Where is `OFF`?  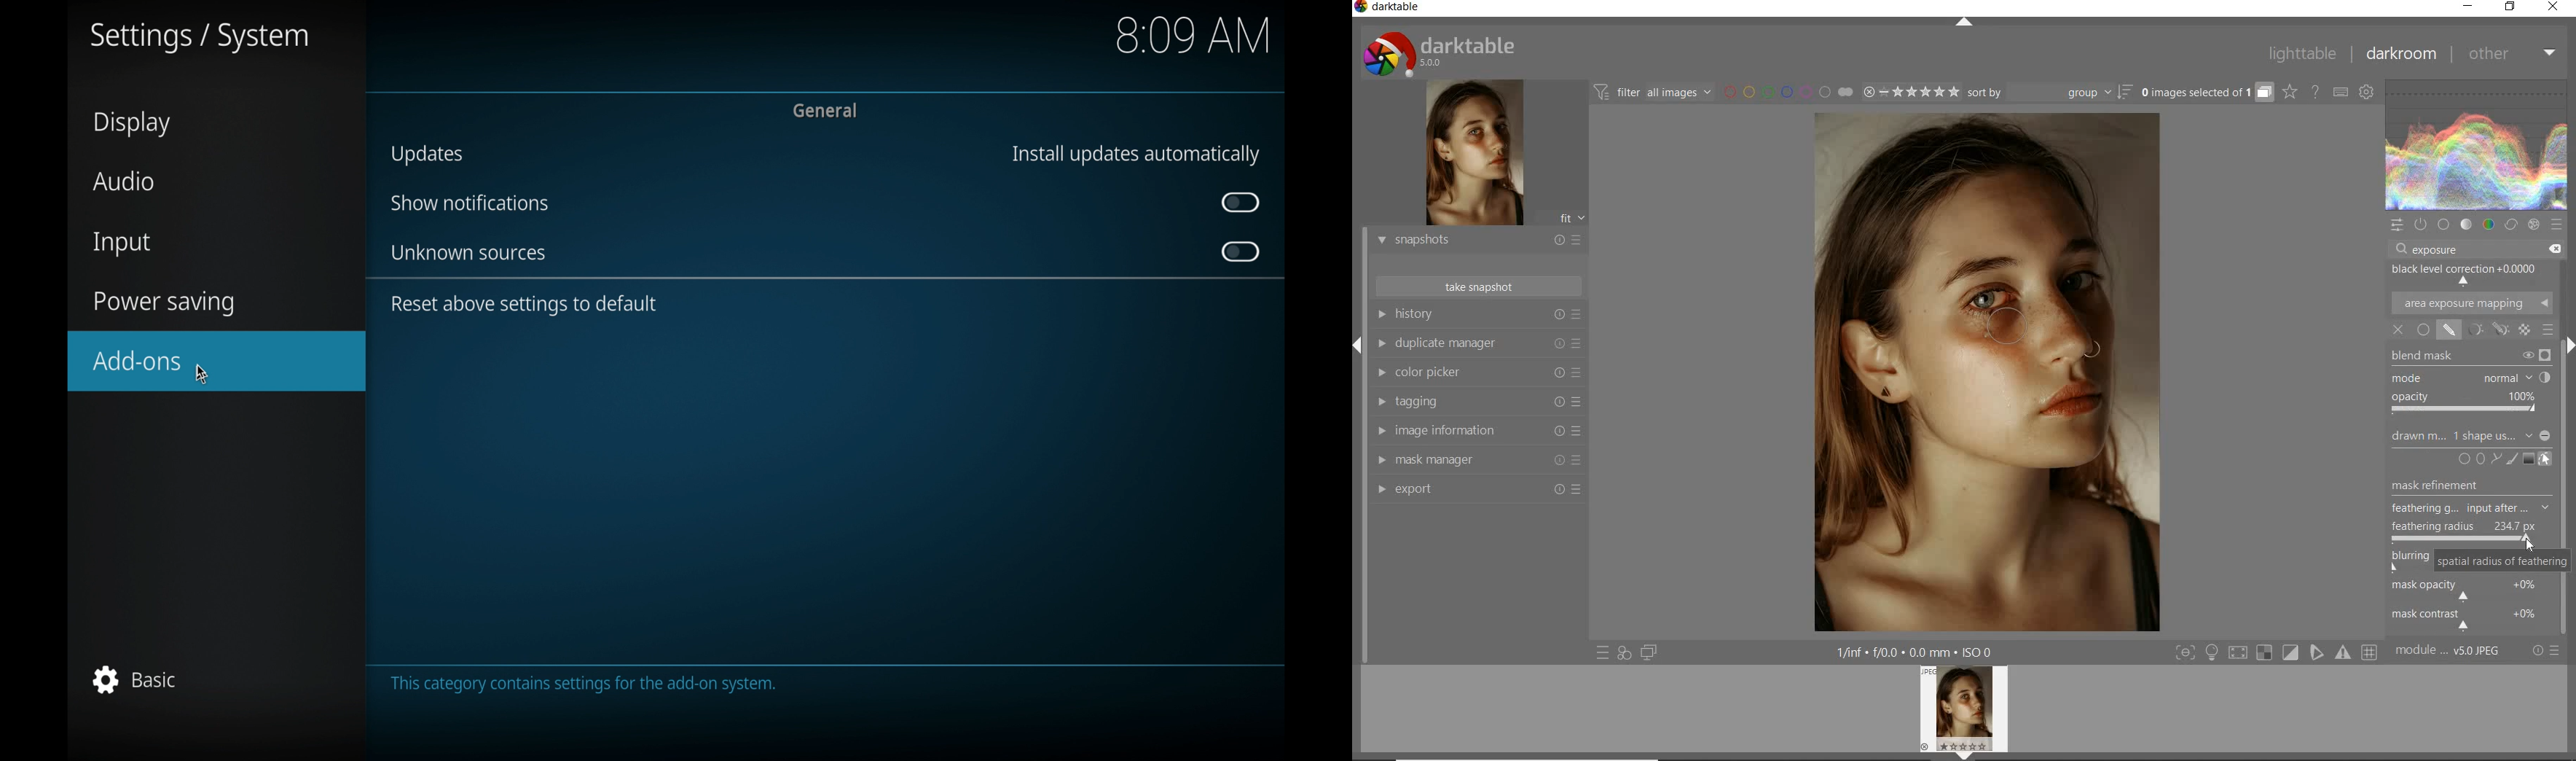 OFF is located at coordinates (2400, 329).